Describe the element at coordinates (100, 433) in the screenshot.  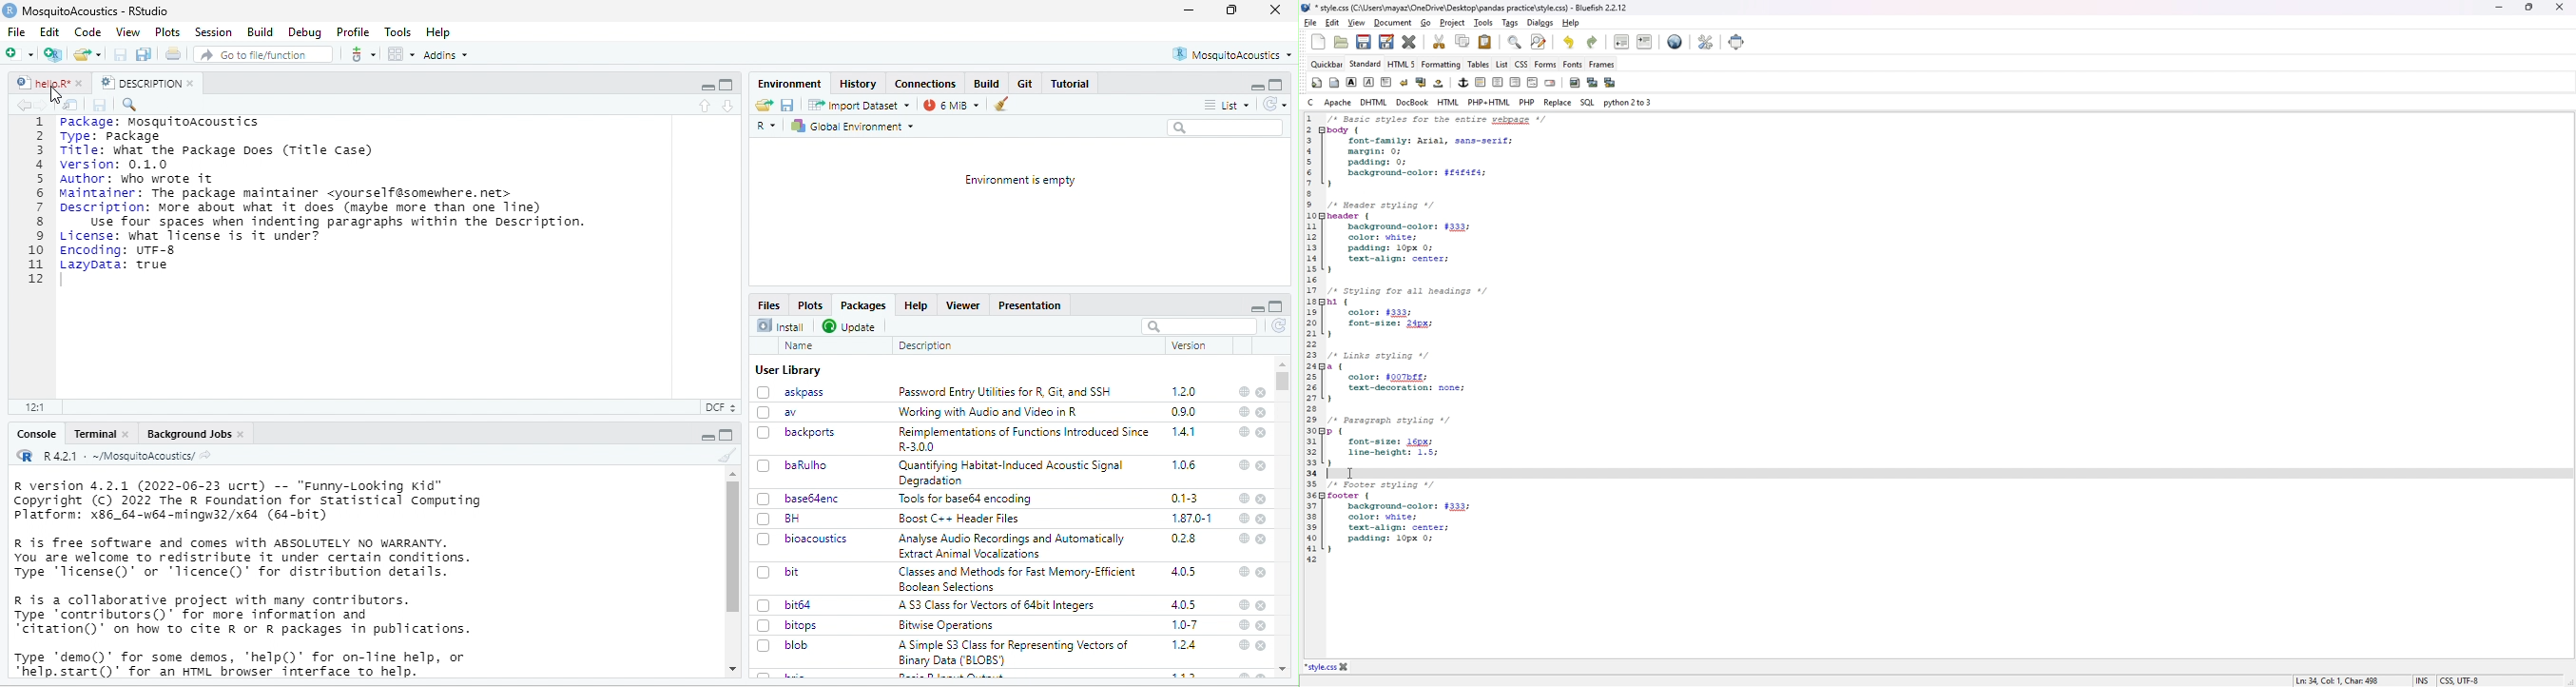
I see `Terminal` at that location.